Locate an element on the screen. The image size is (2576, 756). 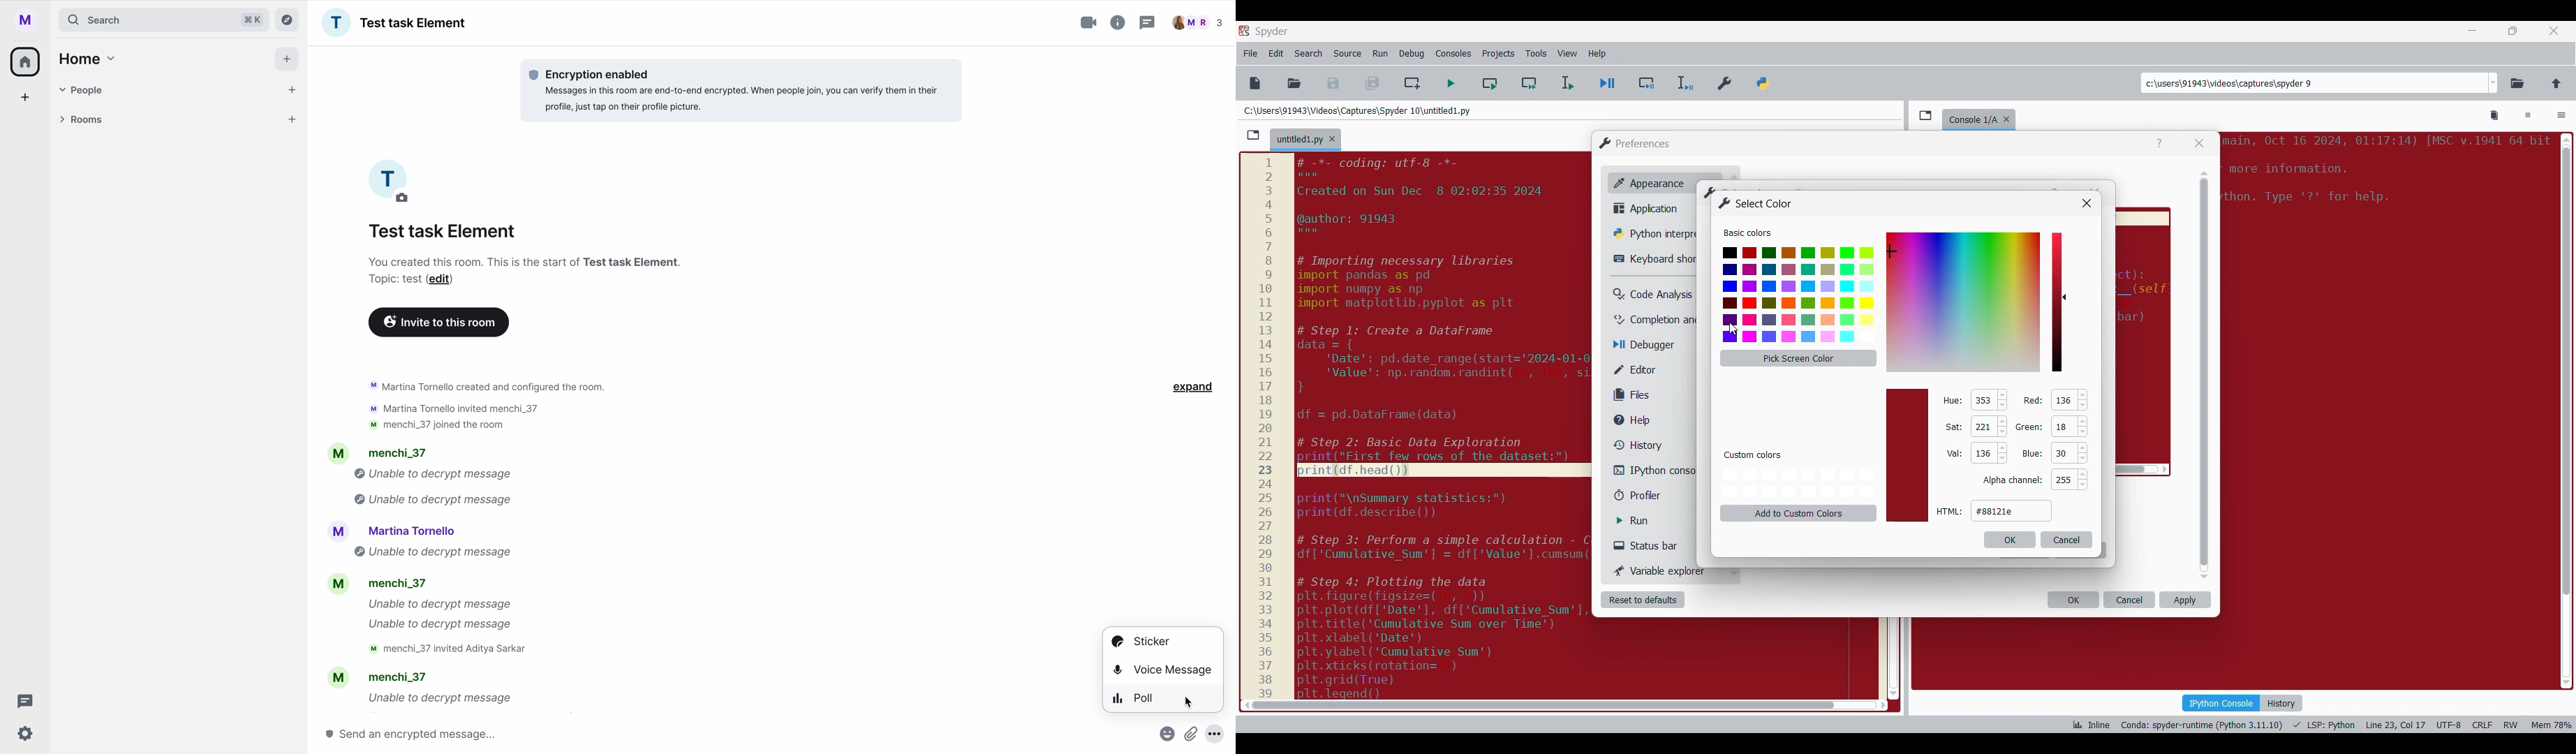
File menu  is located at coordinates (1250, 54).